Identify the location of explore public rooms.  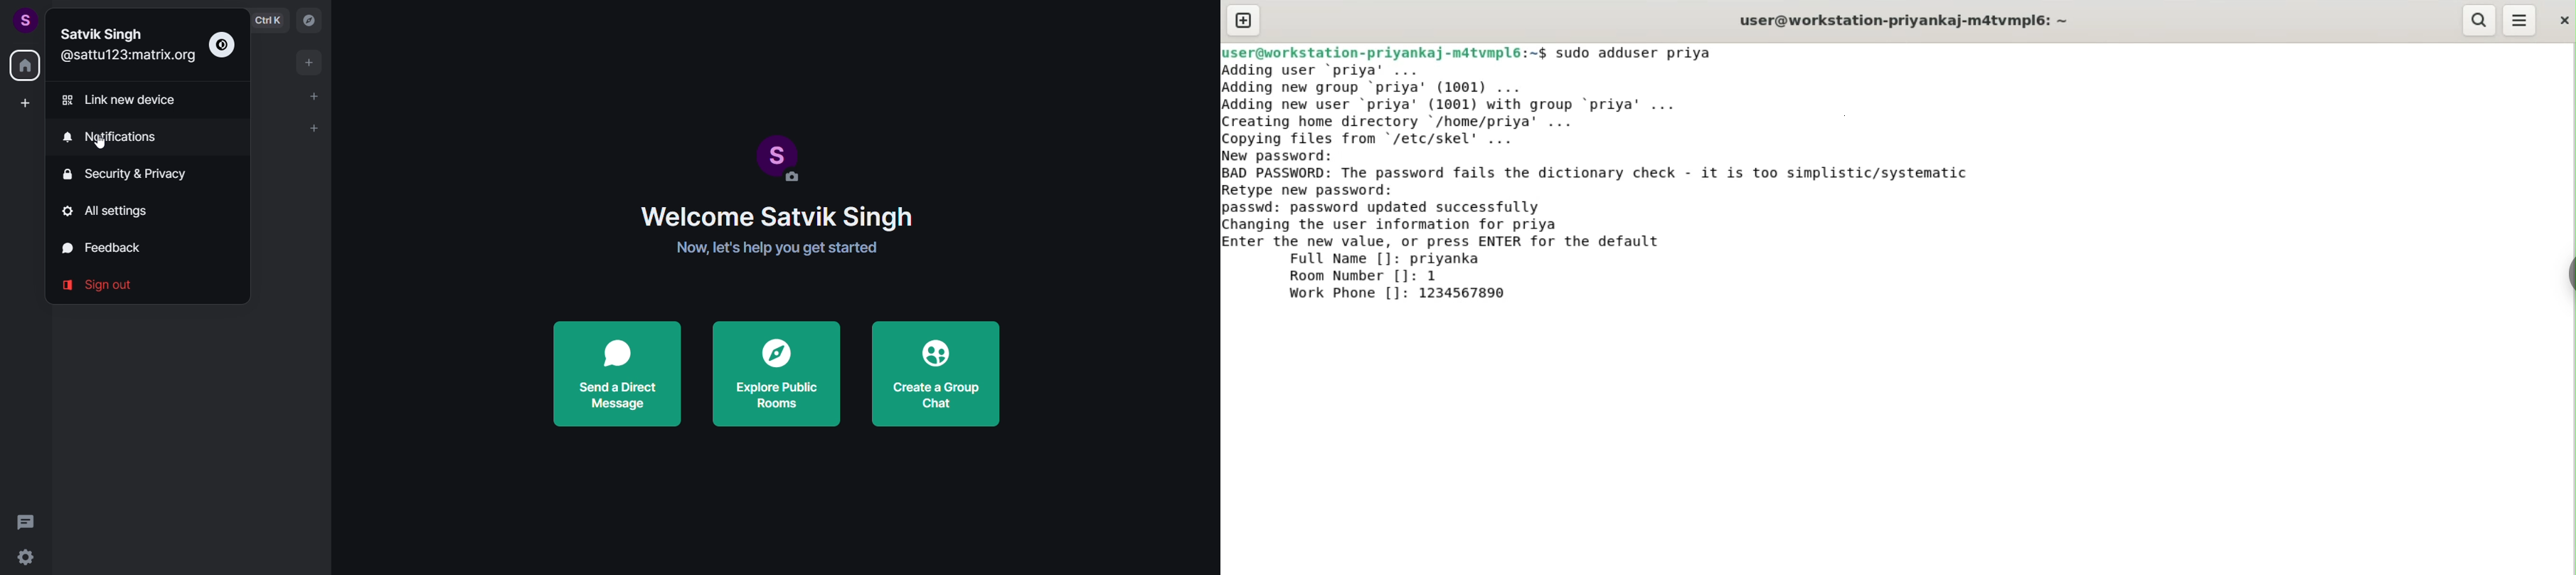
(778, 374).